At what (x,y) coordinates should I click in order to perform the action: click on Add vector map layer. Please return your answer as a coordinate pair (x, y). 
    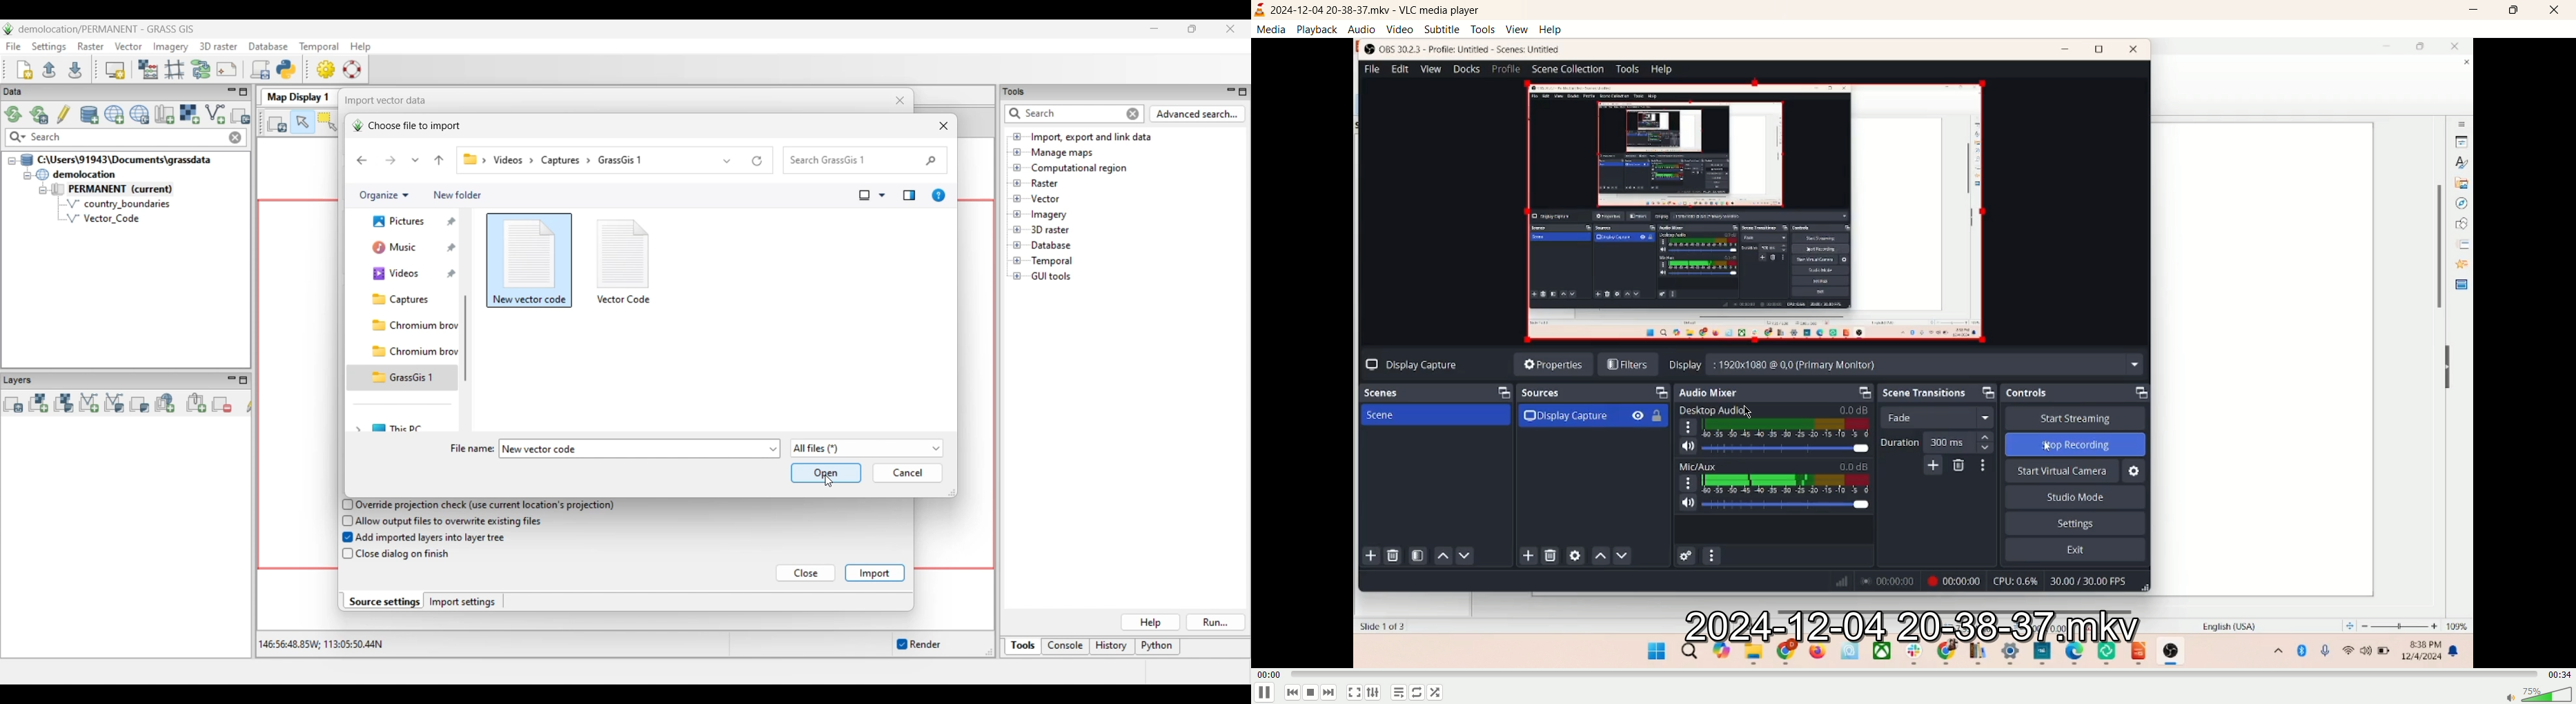
    Looking at the image, I should click on (89, 403).